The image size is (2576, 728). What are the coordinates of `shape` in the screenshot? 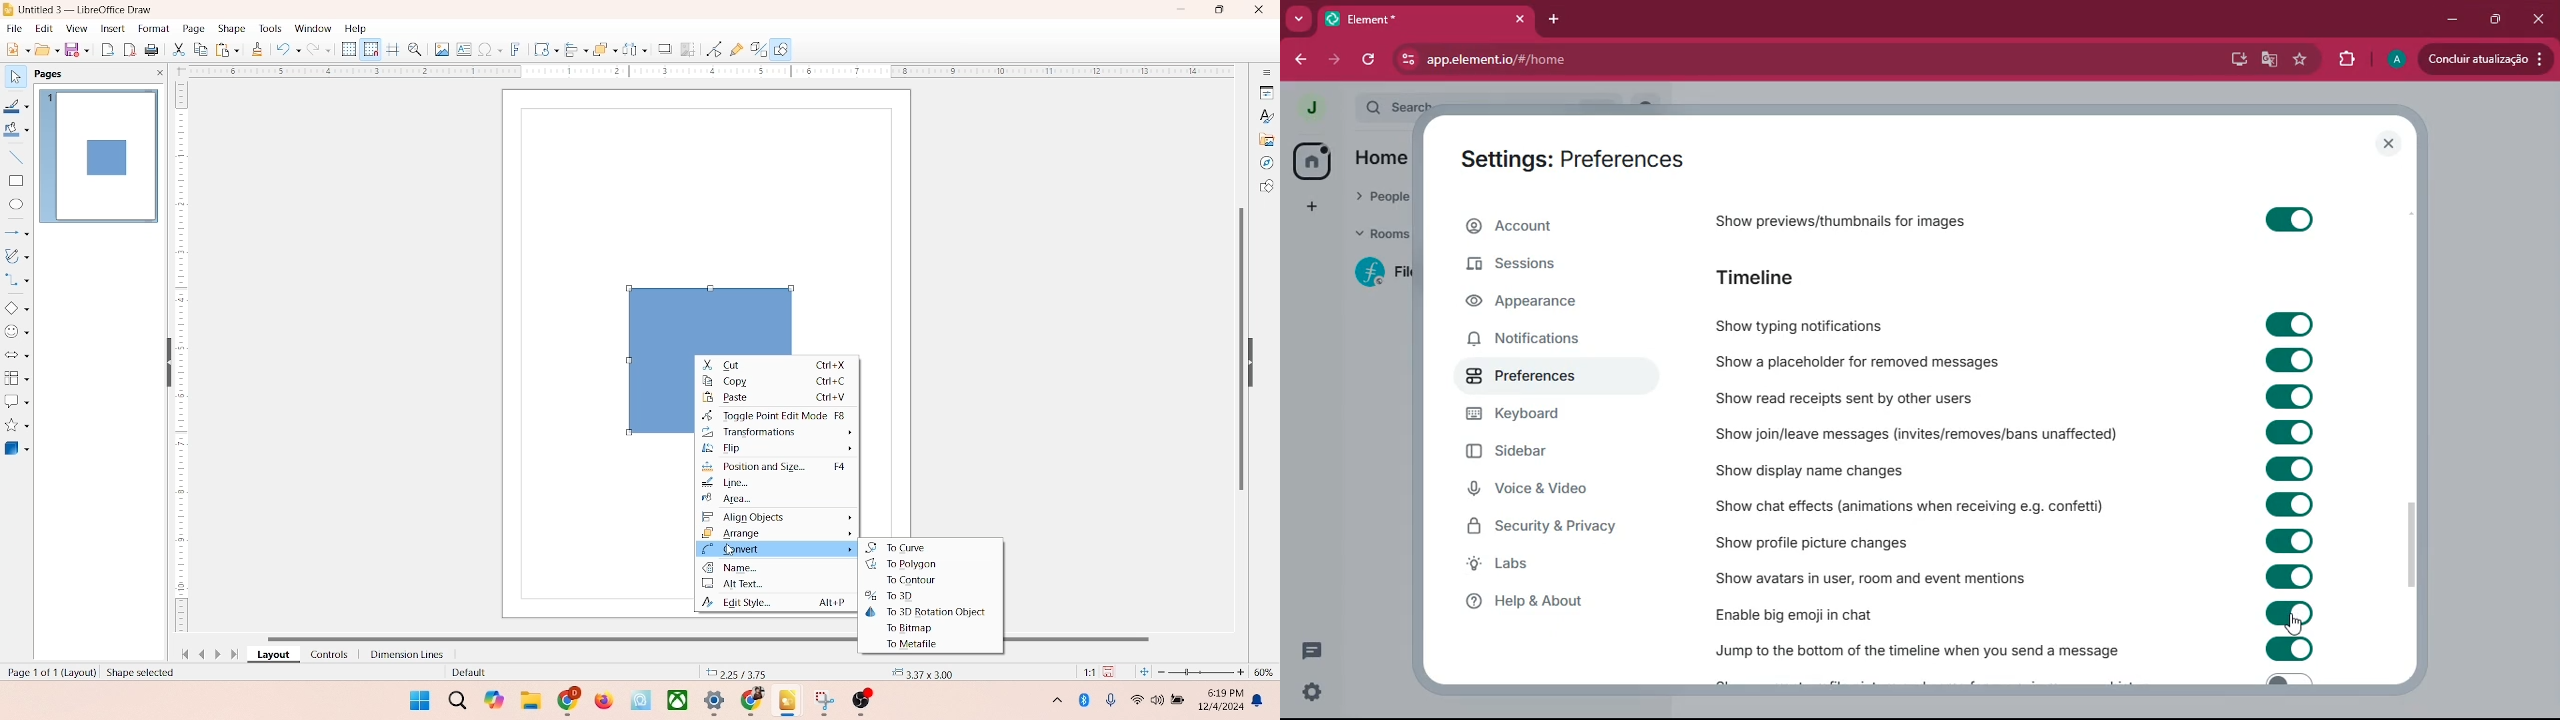 It's located at (231, 28).